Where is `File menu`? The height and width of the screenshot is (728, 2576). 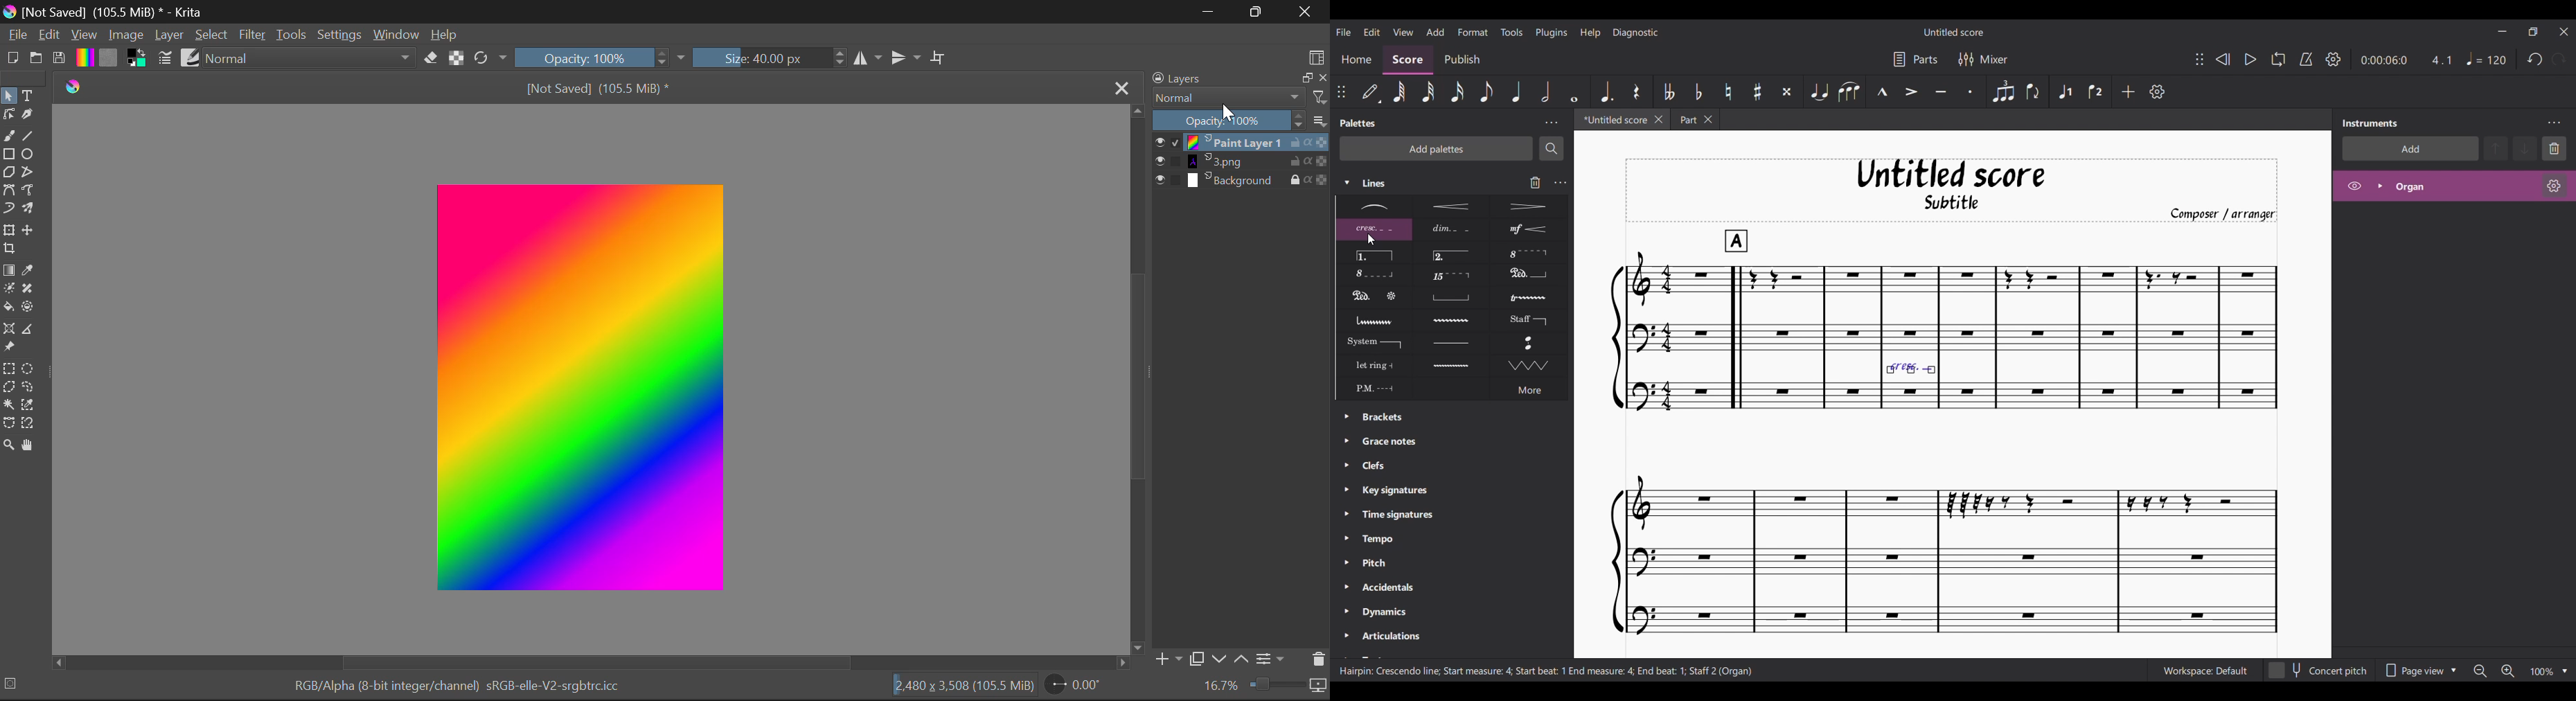 File menu is located at coordinates (1344, 31).